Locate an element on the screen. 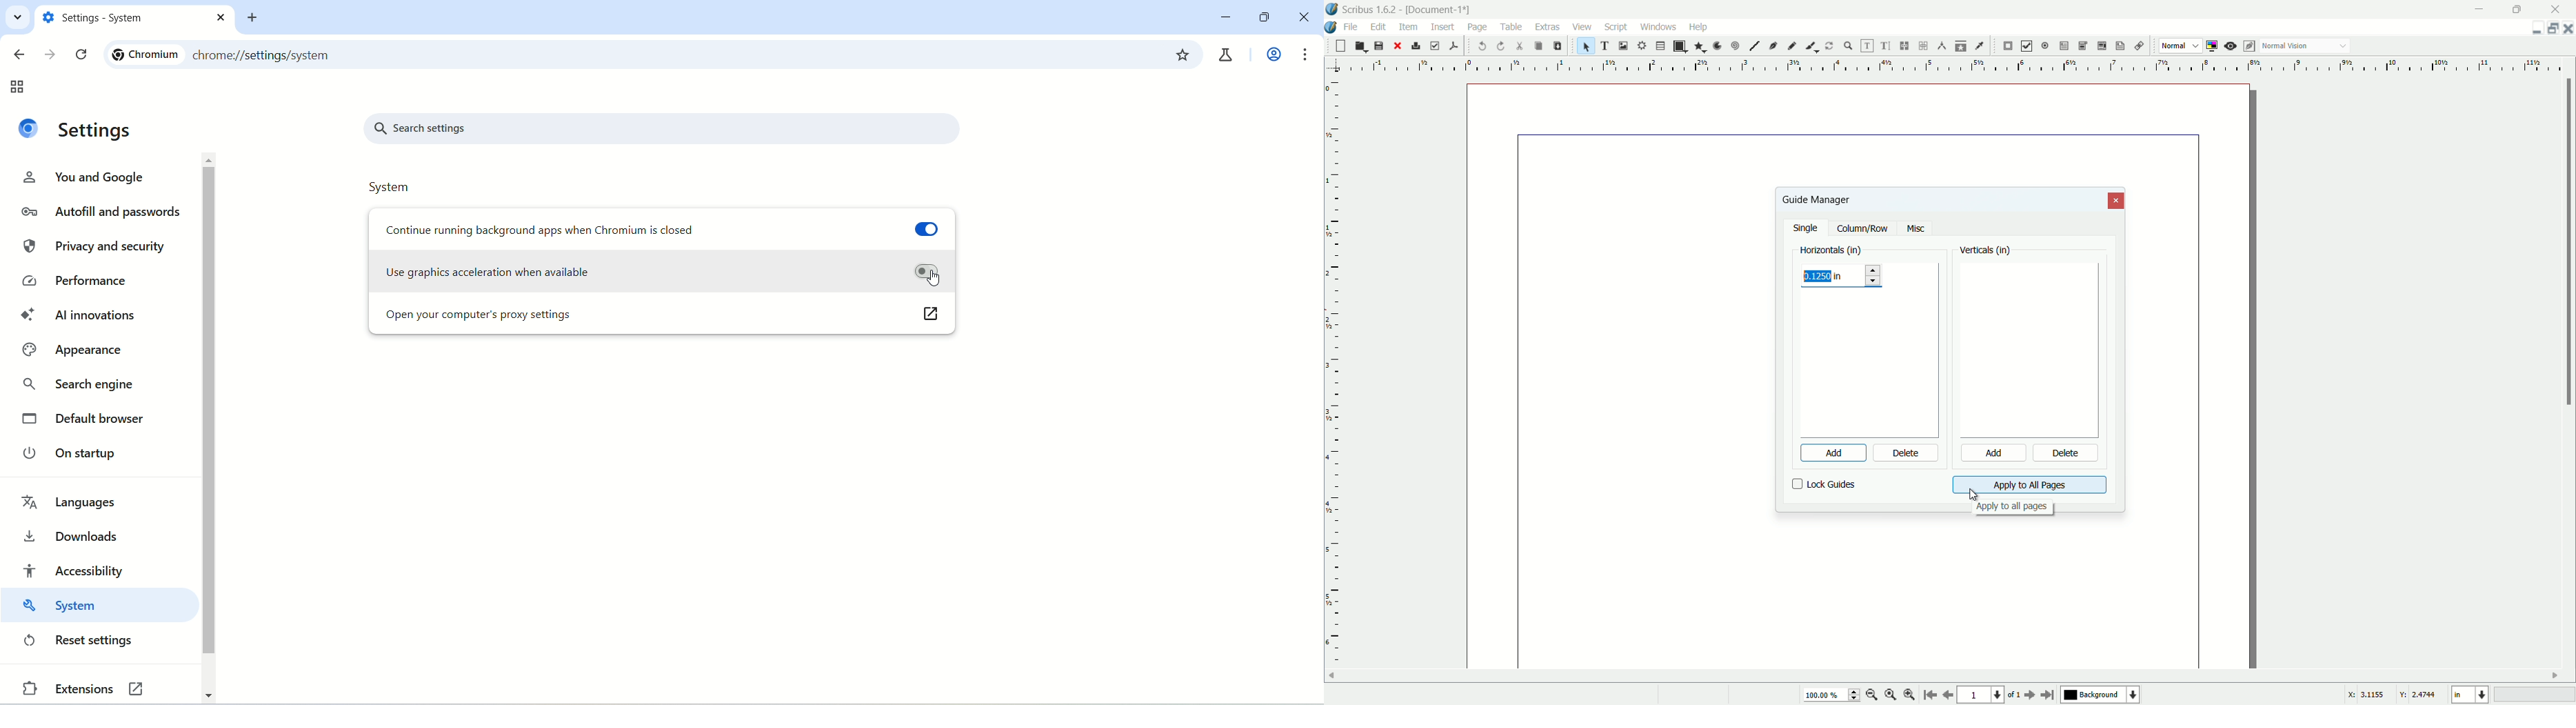 This screenshot has height=728, width=2576. background is located at coordinates (2102, 695).